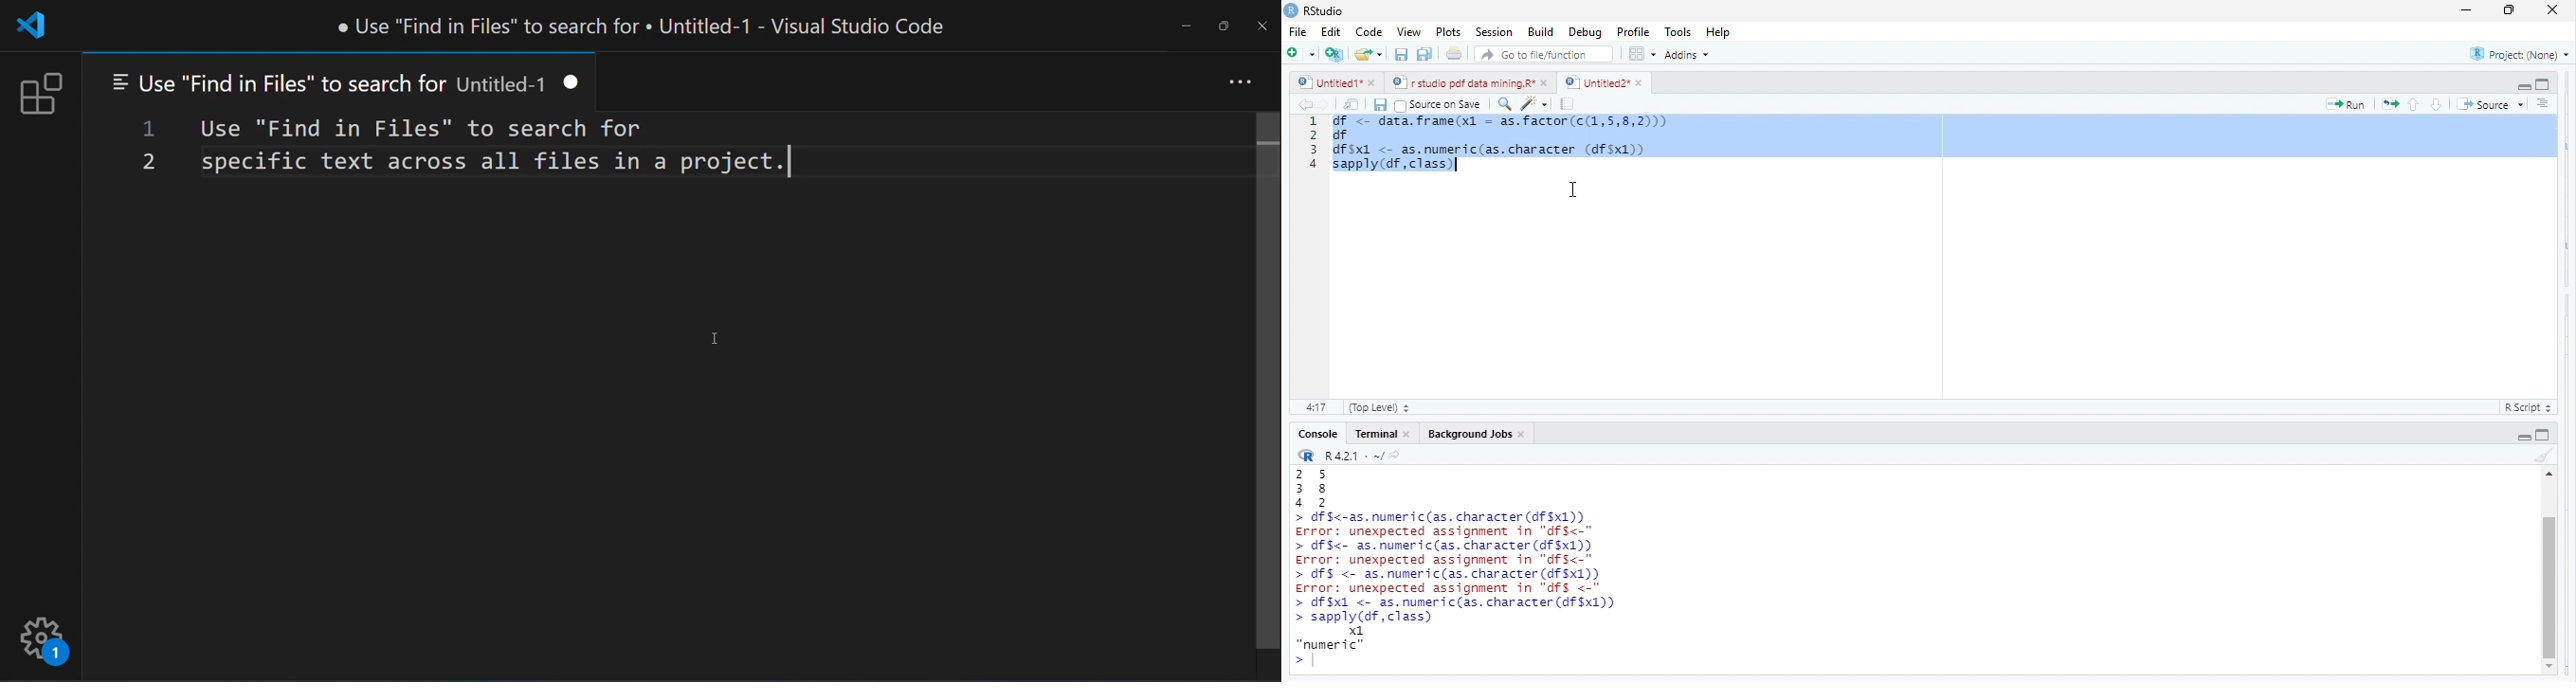  What do you see at coordinates (1723, 30) in the screenshot?
I see `help` at bounding box center [1723, 30].